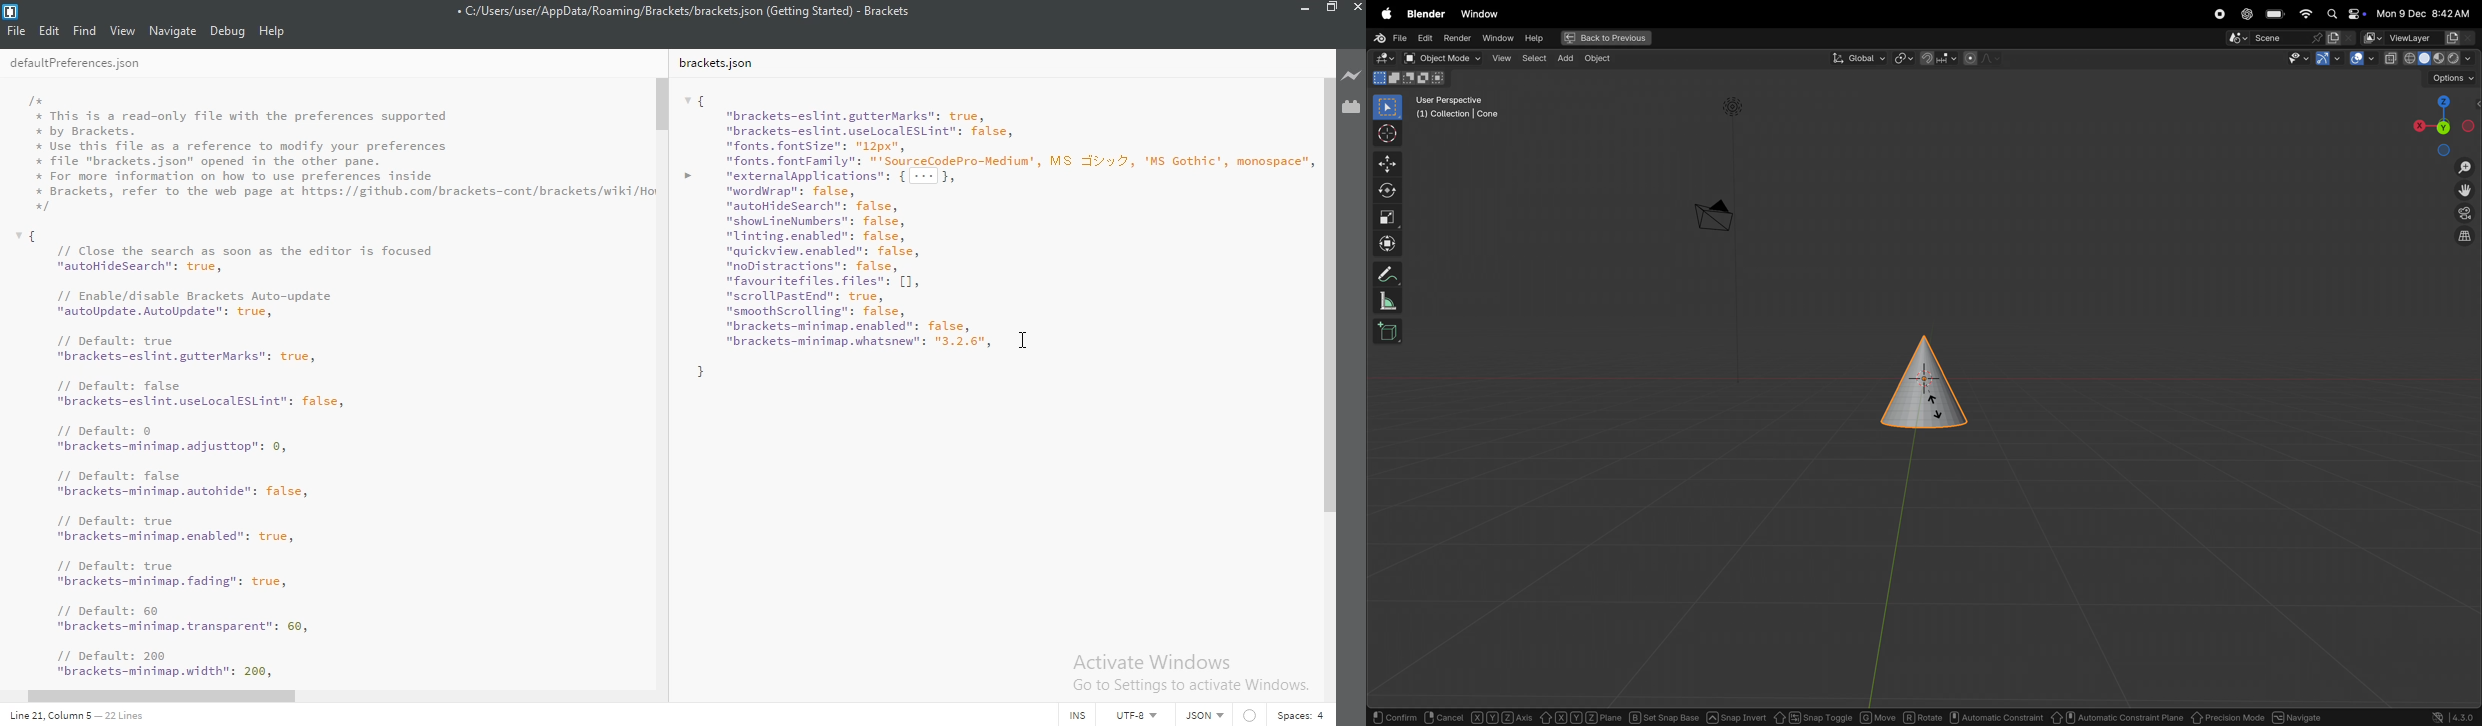 The height and width of the screenshot is (728, 2492). What do you see at coordinates (997, 234) in the screenshot?
I see `1
“brackets-eslint.gutterMarks": true,
“brackets-eslint.useLocalESLint": false,
“fonts. fontsize": "12px",
“fonts. fontFamily": "'SourceCodePro-Mediun', MS Tf/y2, 'MS Gothic’, monospace"

> vexternalpplications™: {|---|},
“wordwrap": false,
“autoMideSearch”: false,
“shoul ineNumbers": false,
“Uinting.enabled": false,
“quickview.enabled”: false,
“nobistractions": false,
“favouritefiles. files": [1,
“scrollPastEnd’: true,
“smoothscrolling": false,
“brackets-mininap. enabled": false,

: "brackets-minimap.whatsnew": "3.2.6", J` at bounding box center [997, 234].